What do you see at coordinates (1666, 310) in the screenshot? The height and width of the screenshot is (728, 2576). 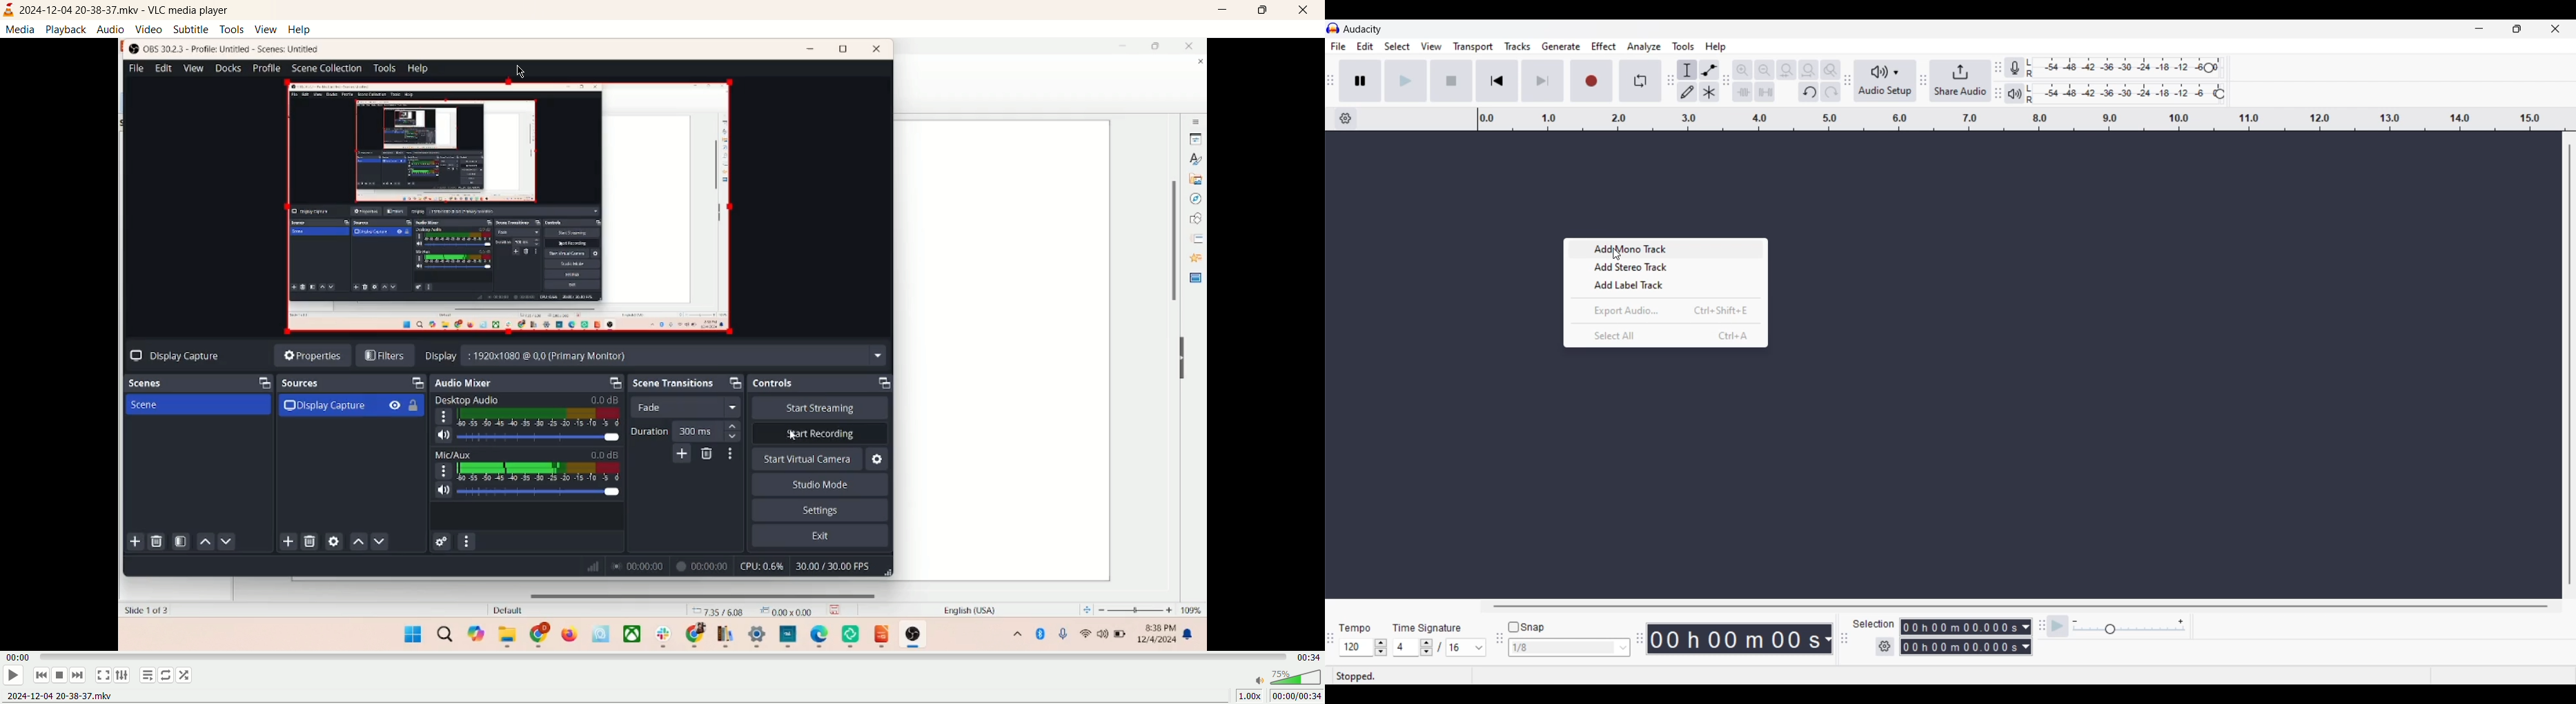 I see `Export audio` at bounding box center [1666, 310].